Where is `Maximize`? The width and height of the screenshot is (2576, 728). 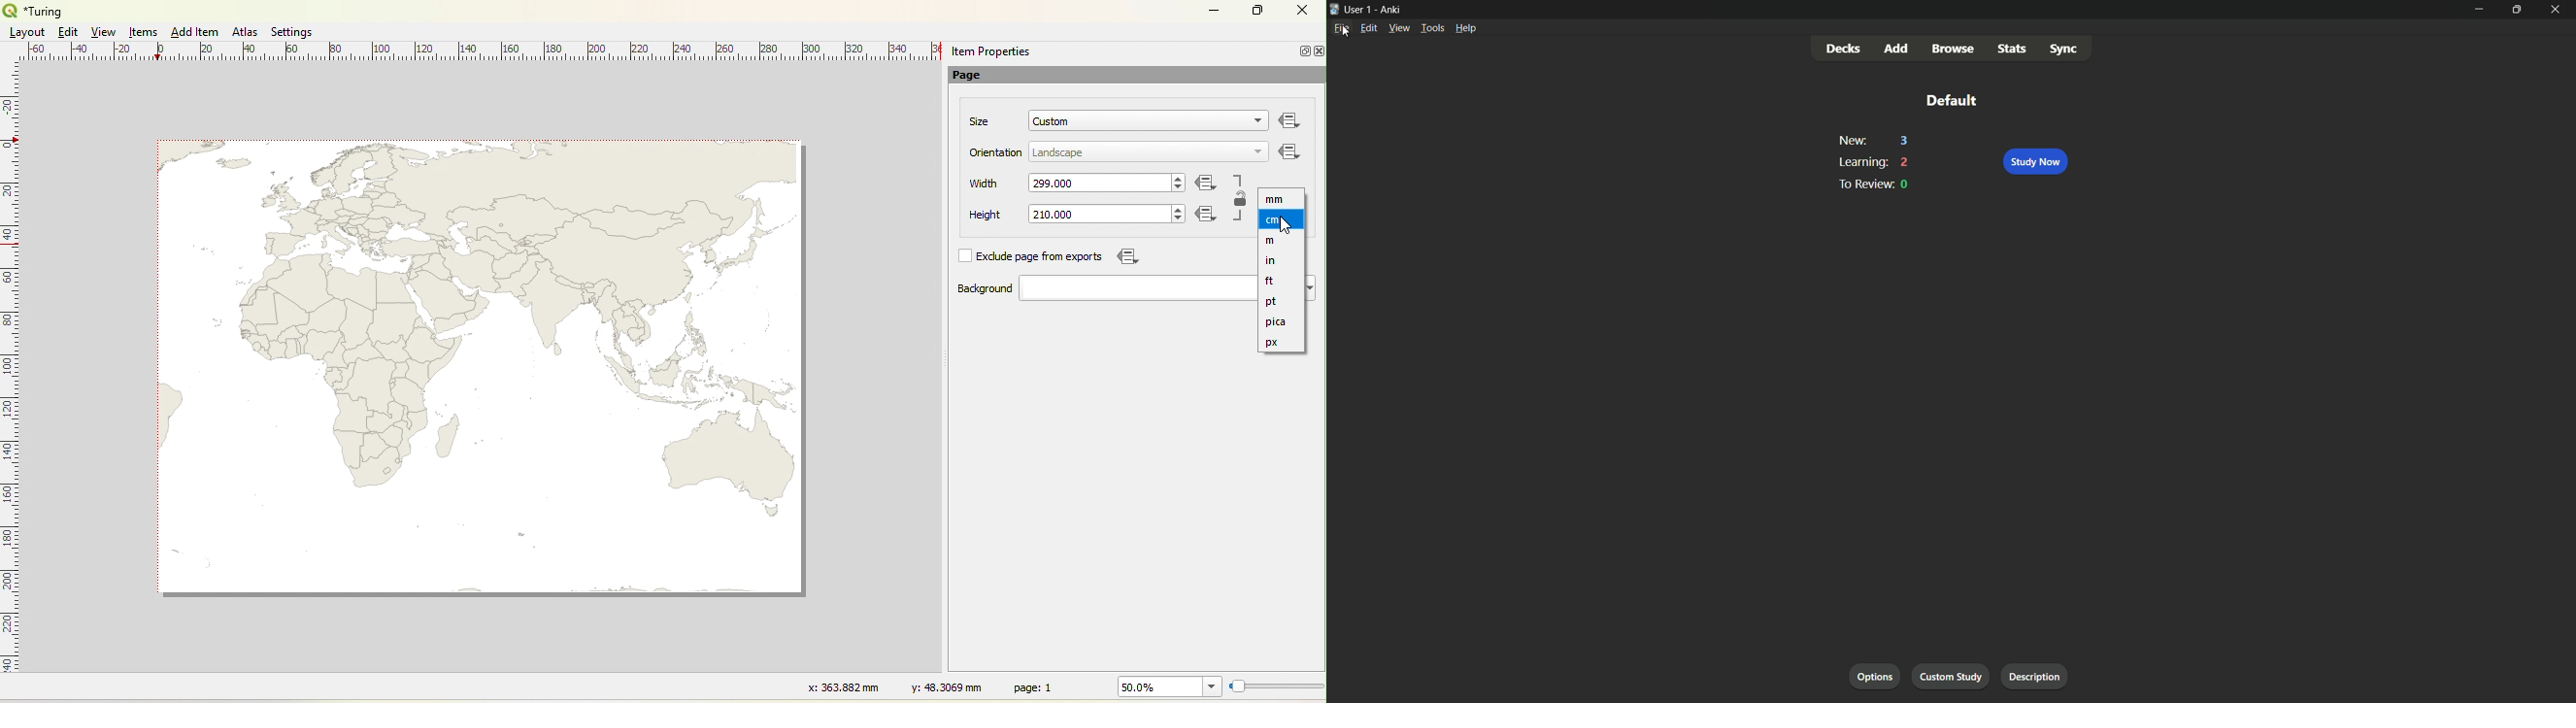 Maximize is located at coordinates (1258, 12).